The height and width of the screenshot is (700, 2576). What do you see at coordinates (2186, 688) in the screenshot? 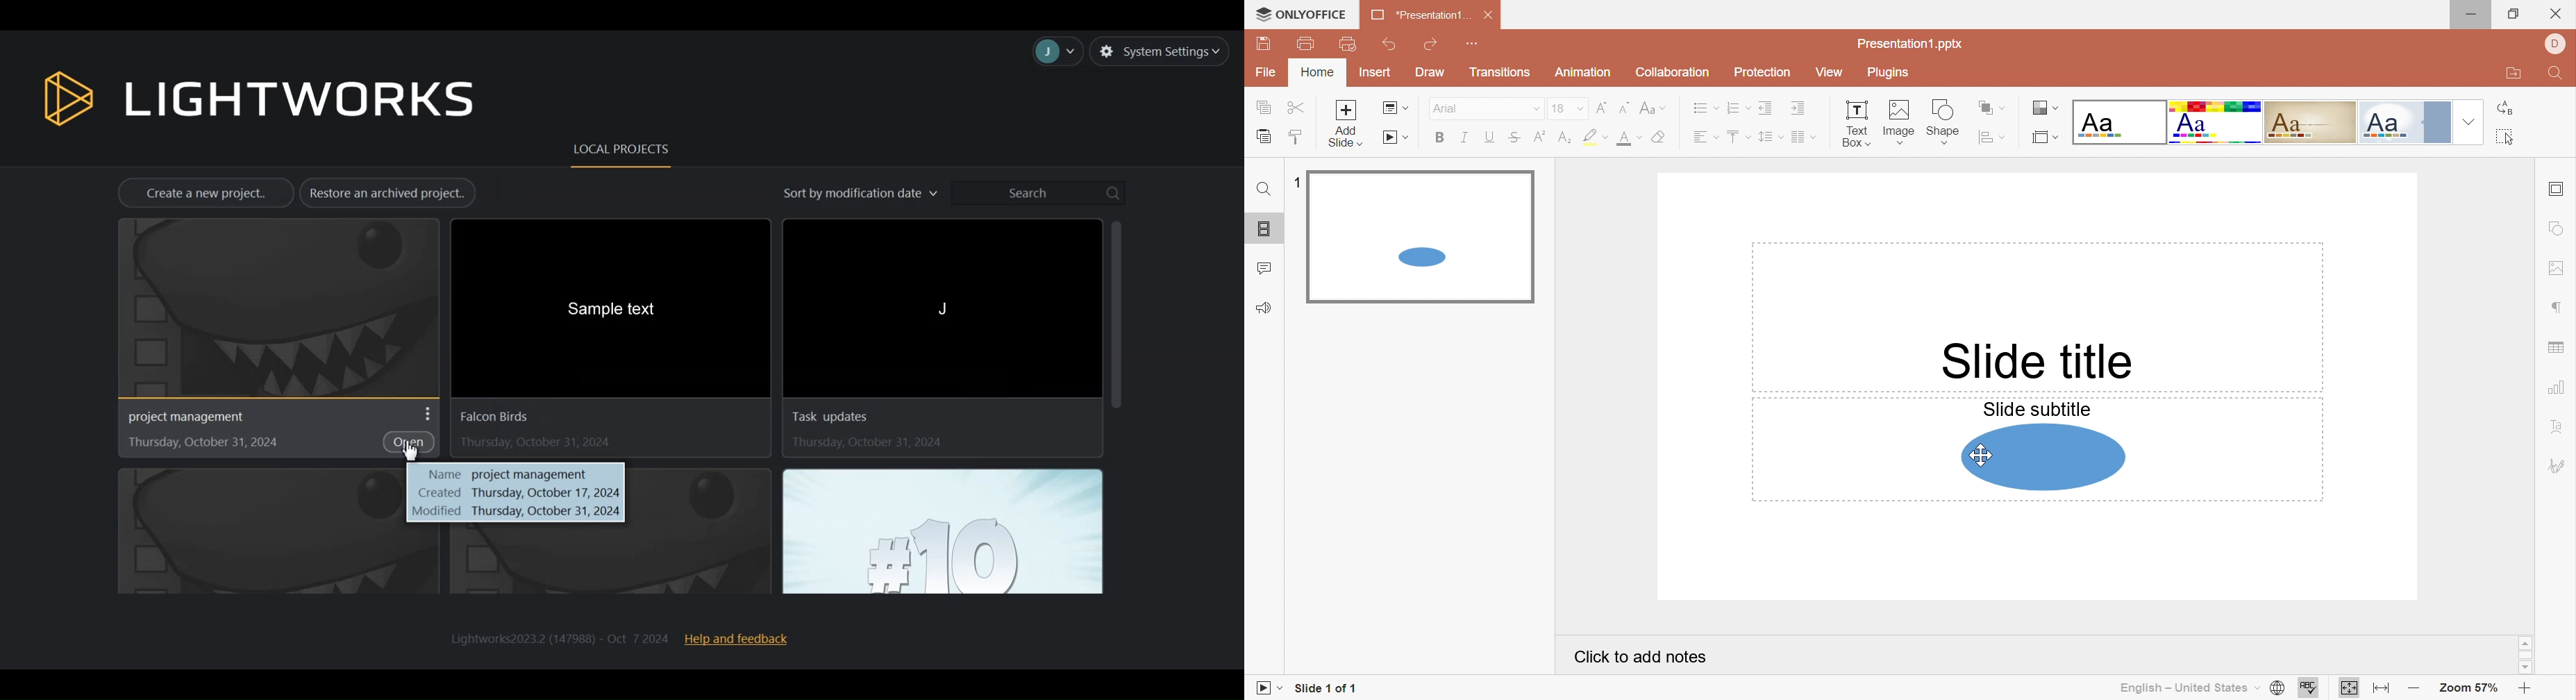
I see `English - United States` at bounding box center [2186, 688].